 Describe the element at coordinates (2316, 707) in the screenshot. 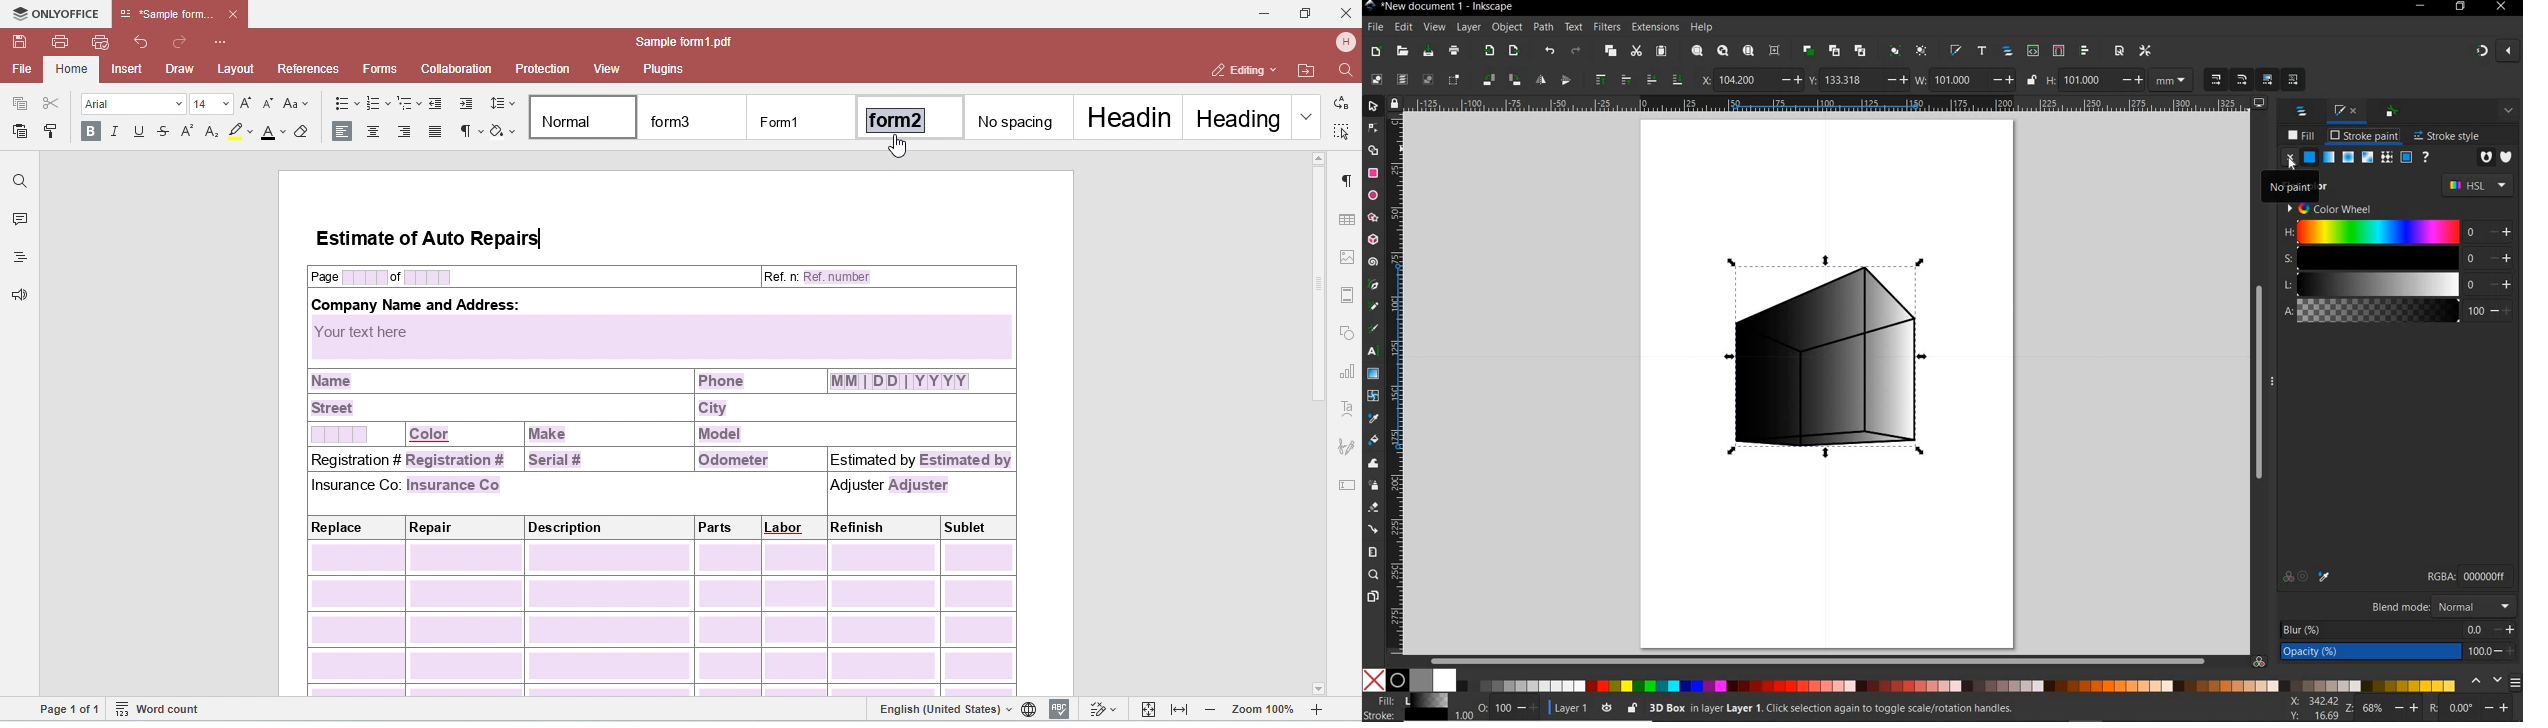

I see `CURSOR COORDINATES` at that location.